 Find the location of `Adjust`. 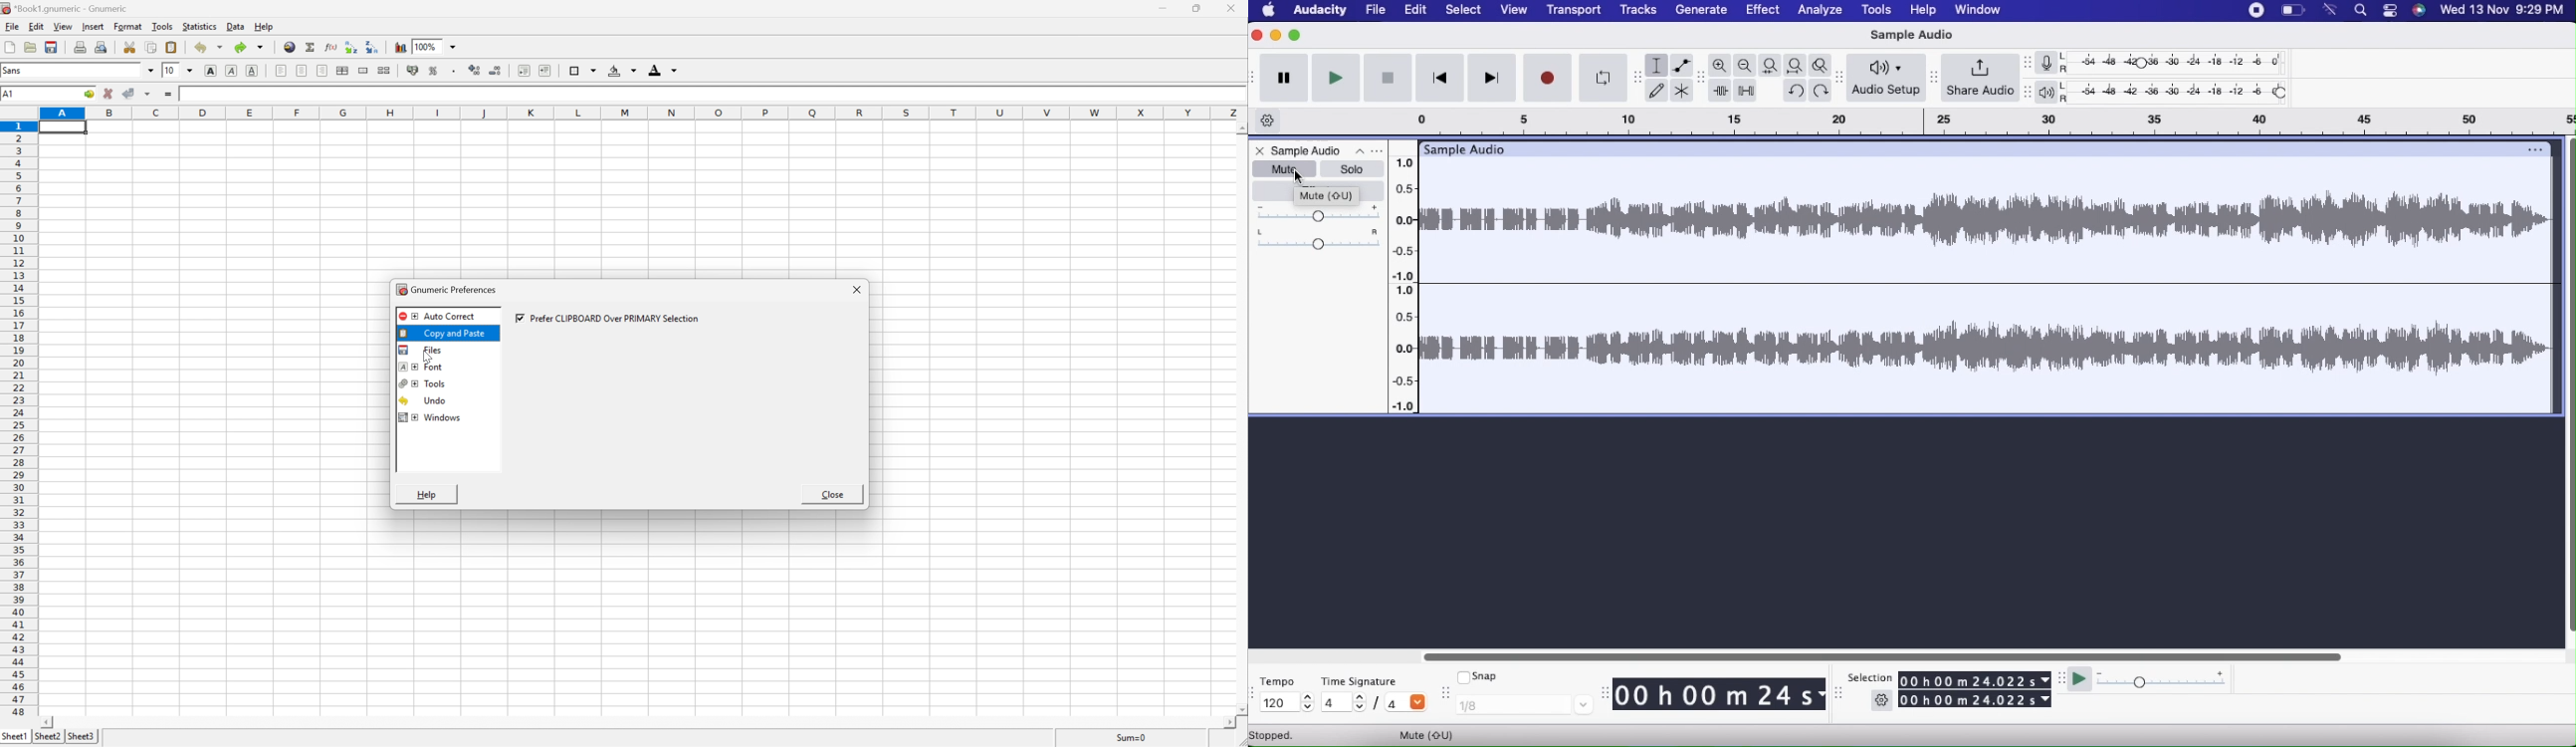

Adjust is located at coordinates (2028, 63).